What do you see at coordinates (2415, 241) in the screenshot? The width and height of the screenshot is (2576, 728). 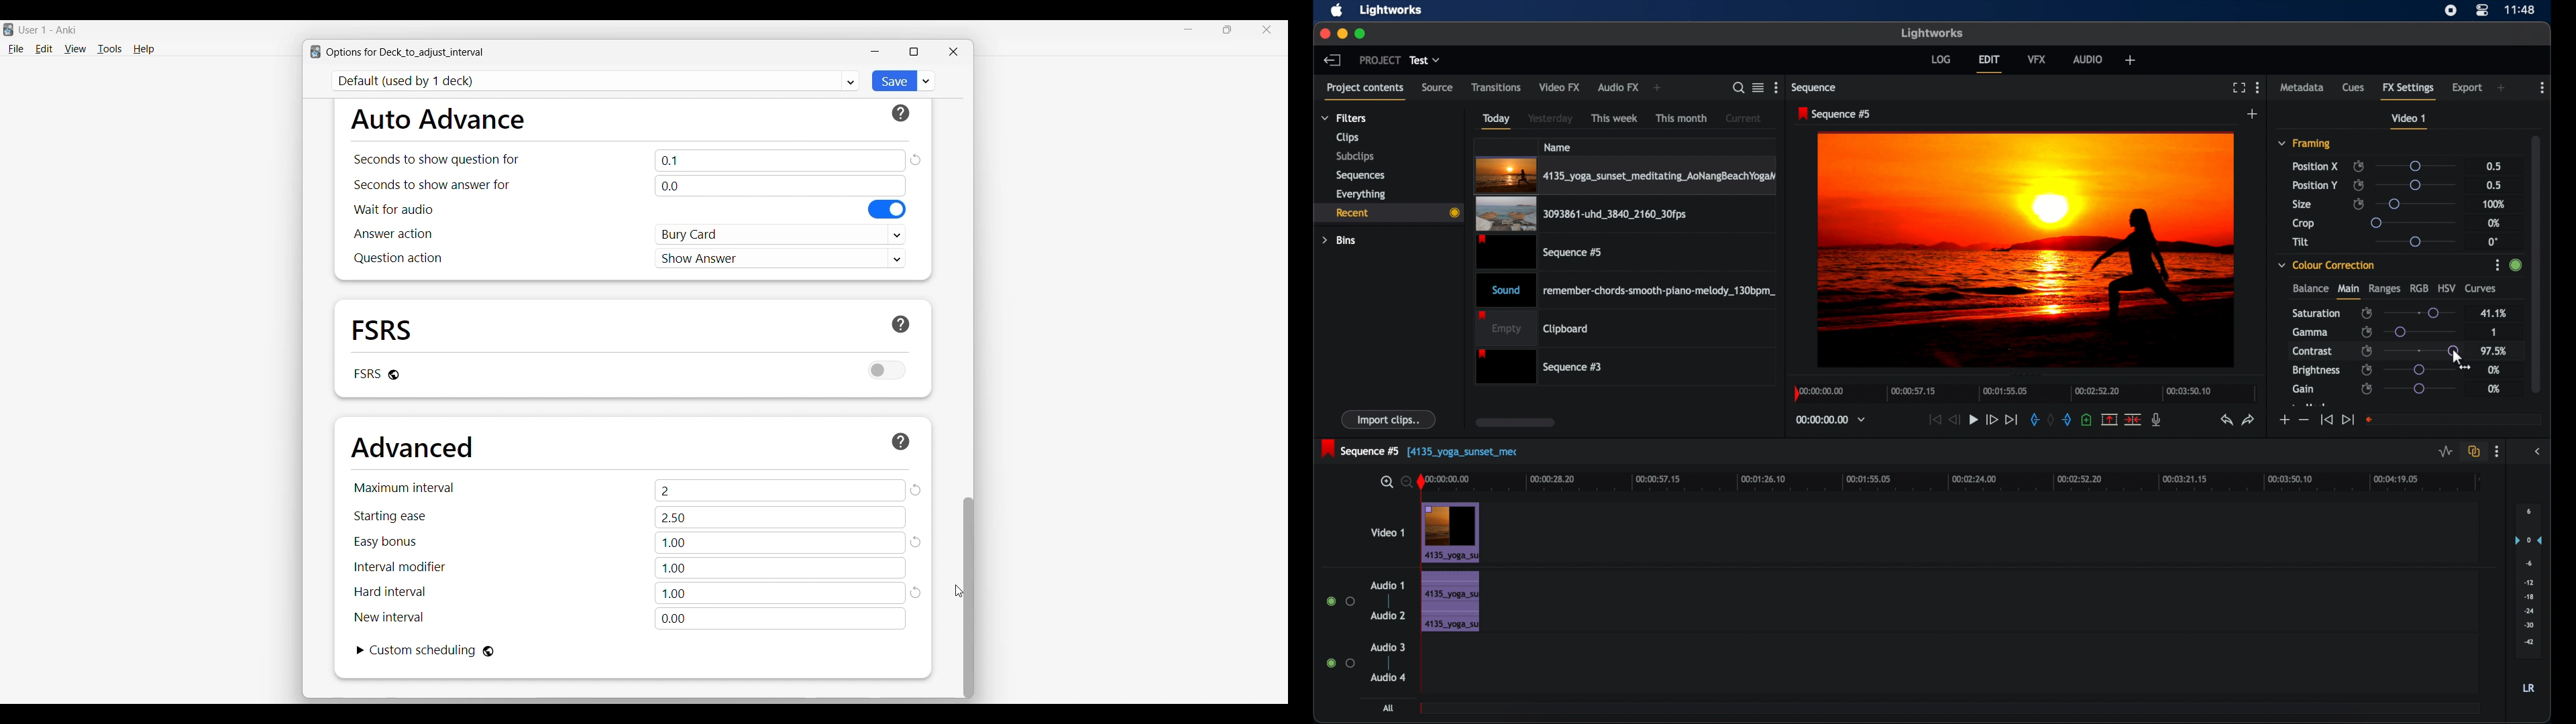 I see `slider` at bounding box center [2415, 241].